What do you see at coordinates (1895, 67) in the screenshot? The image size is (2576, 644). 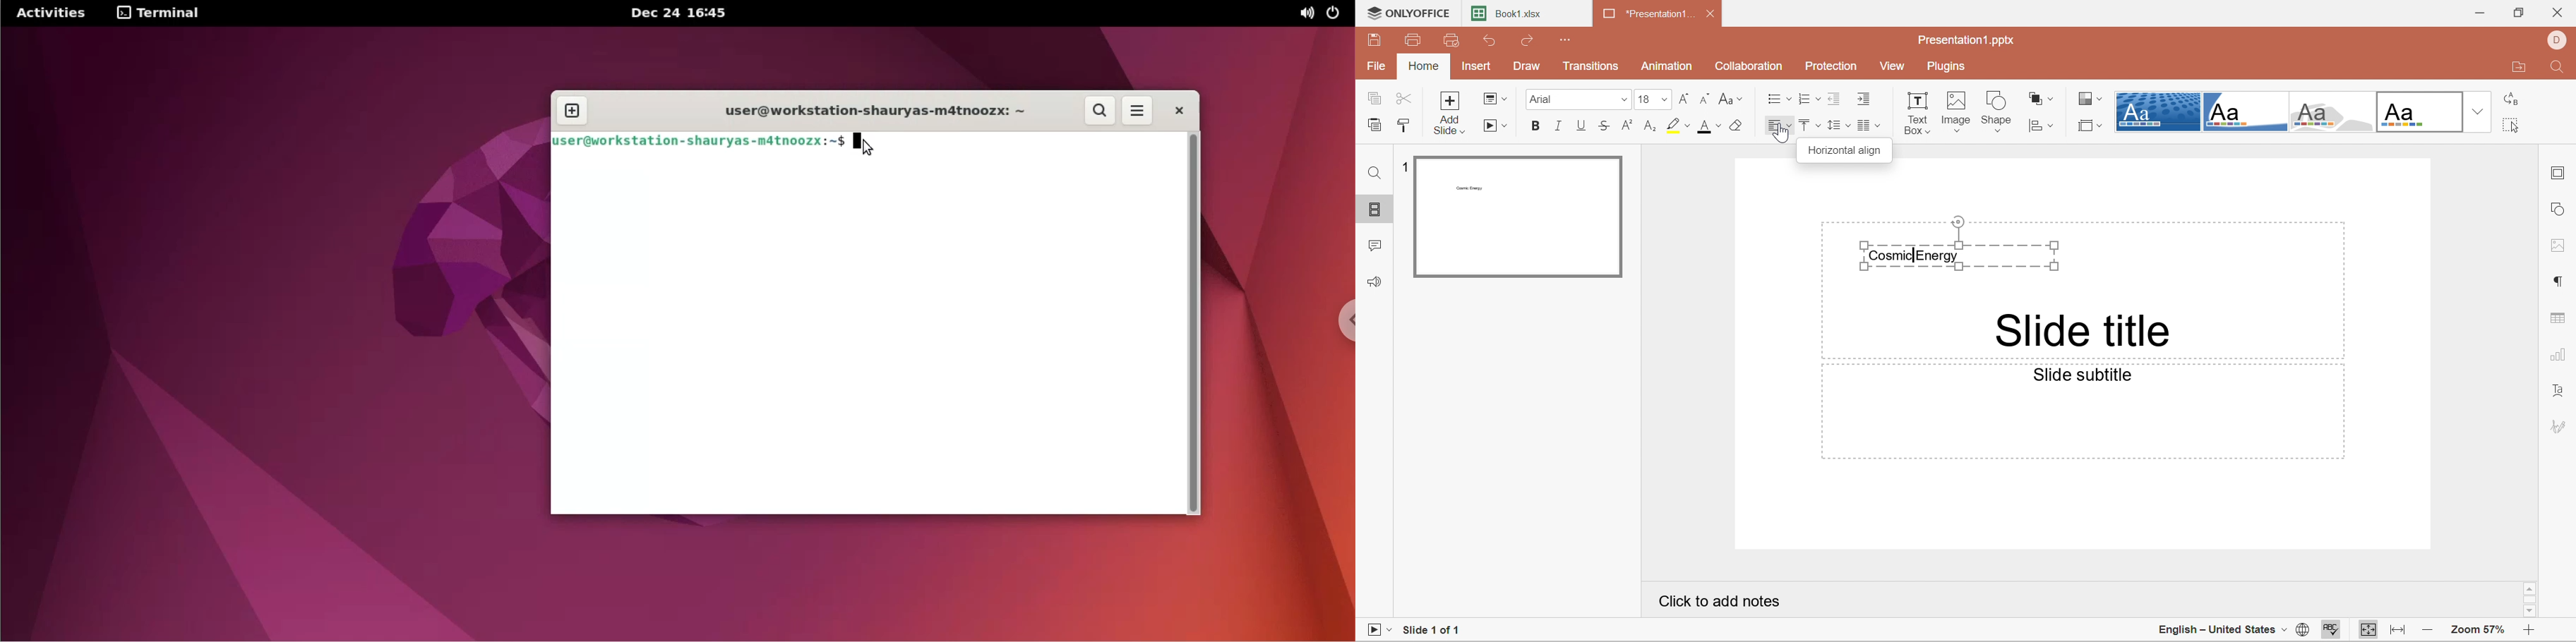 I see `View` at bounding box center [1895, 67].